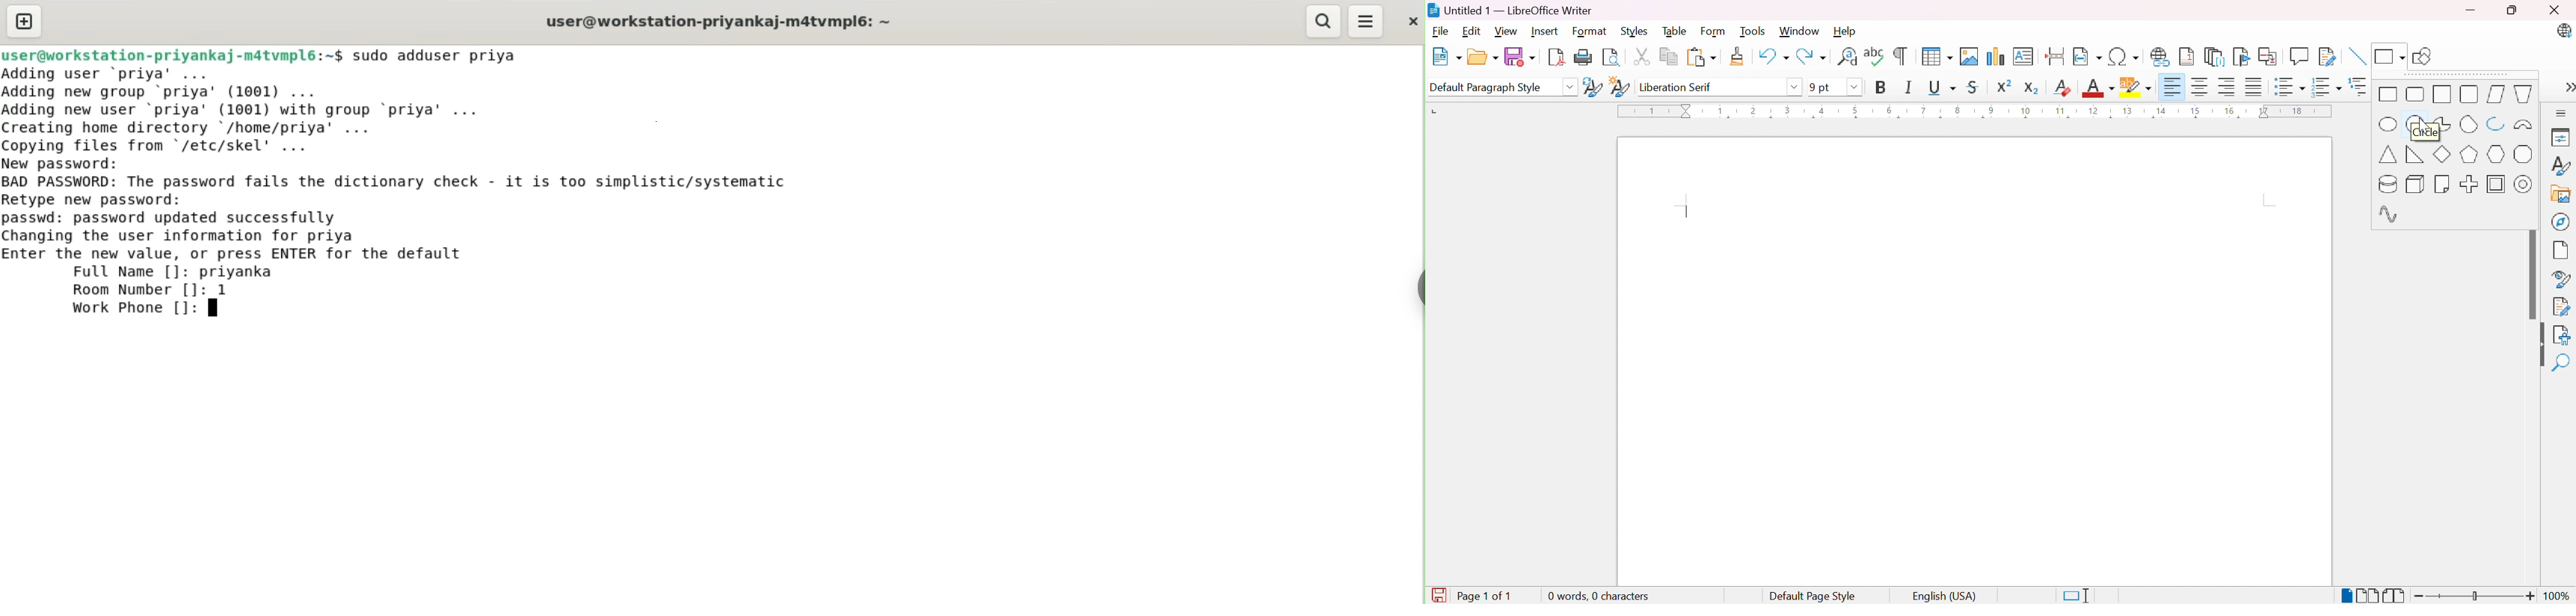  Describe the element at coordinates (1440, 33) in the screenshot. I see `File` at that location.